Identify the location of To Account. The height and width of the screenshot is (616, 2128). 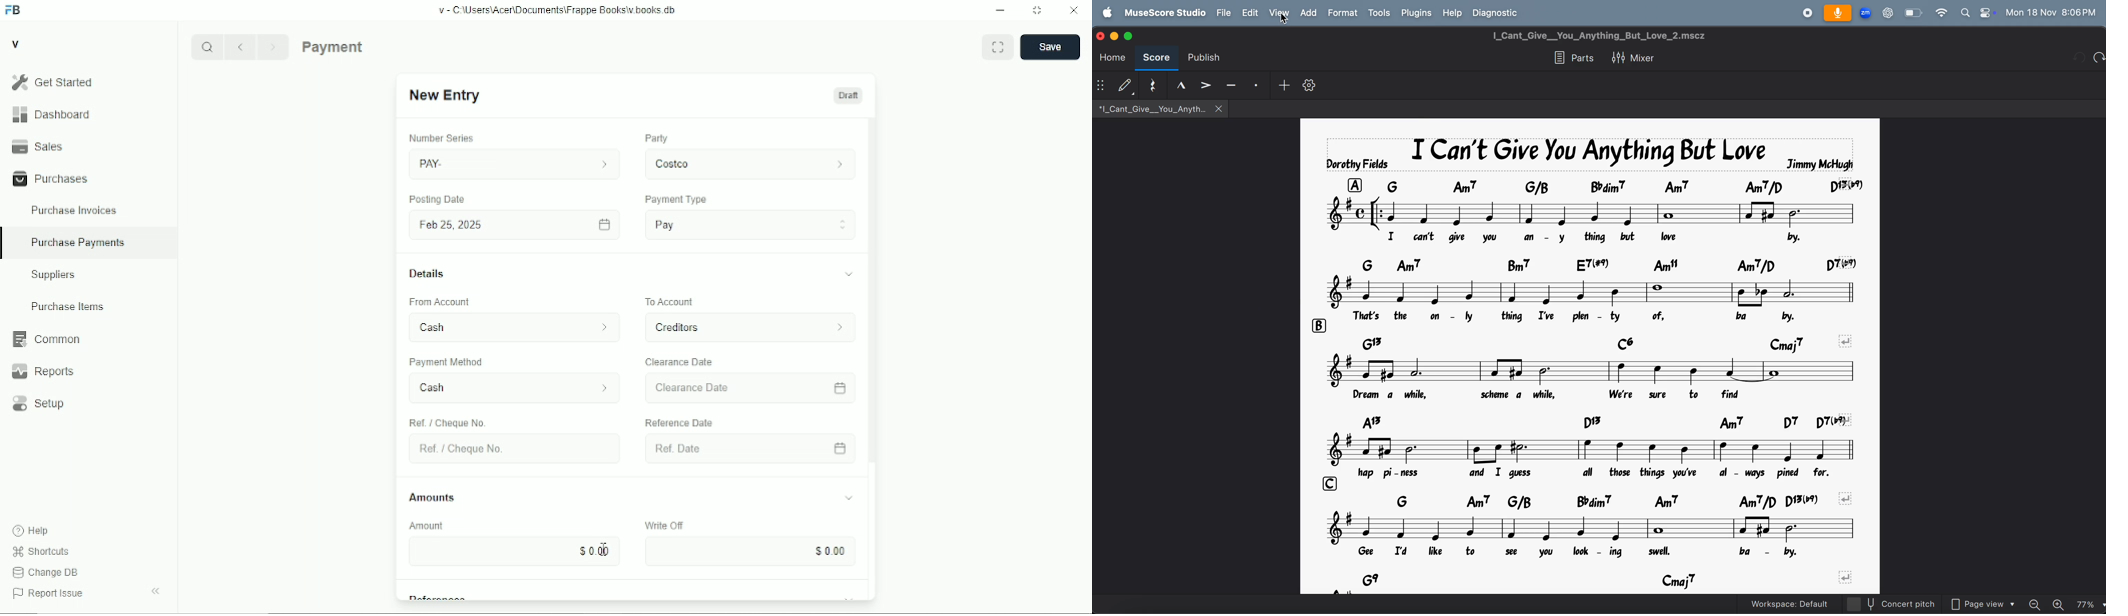
(667, 300).